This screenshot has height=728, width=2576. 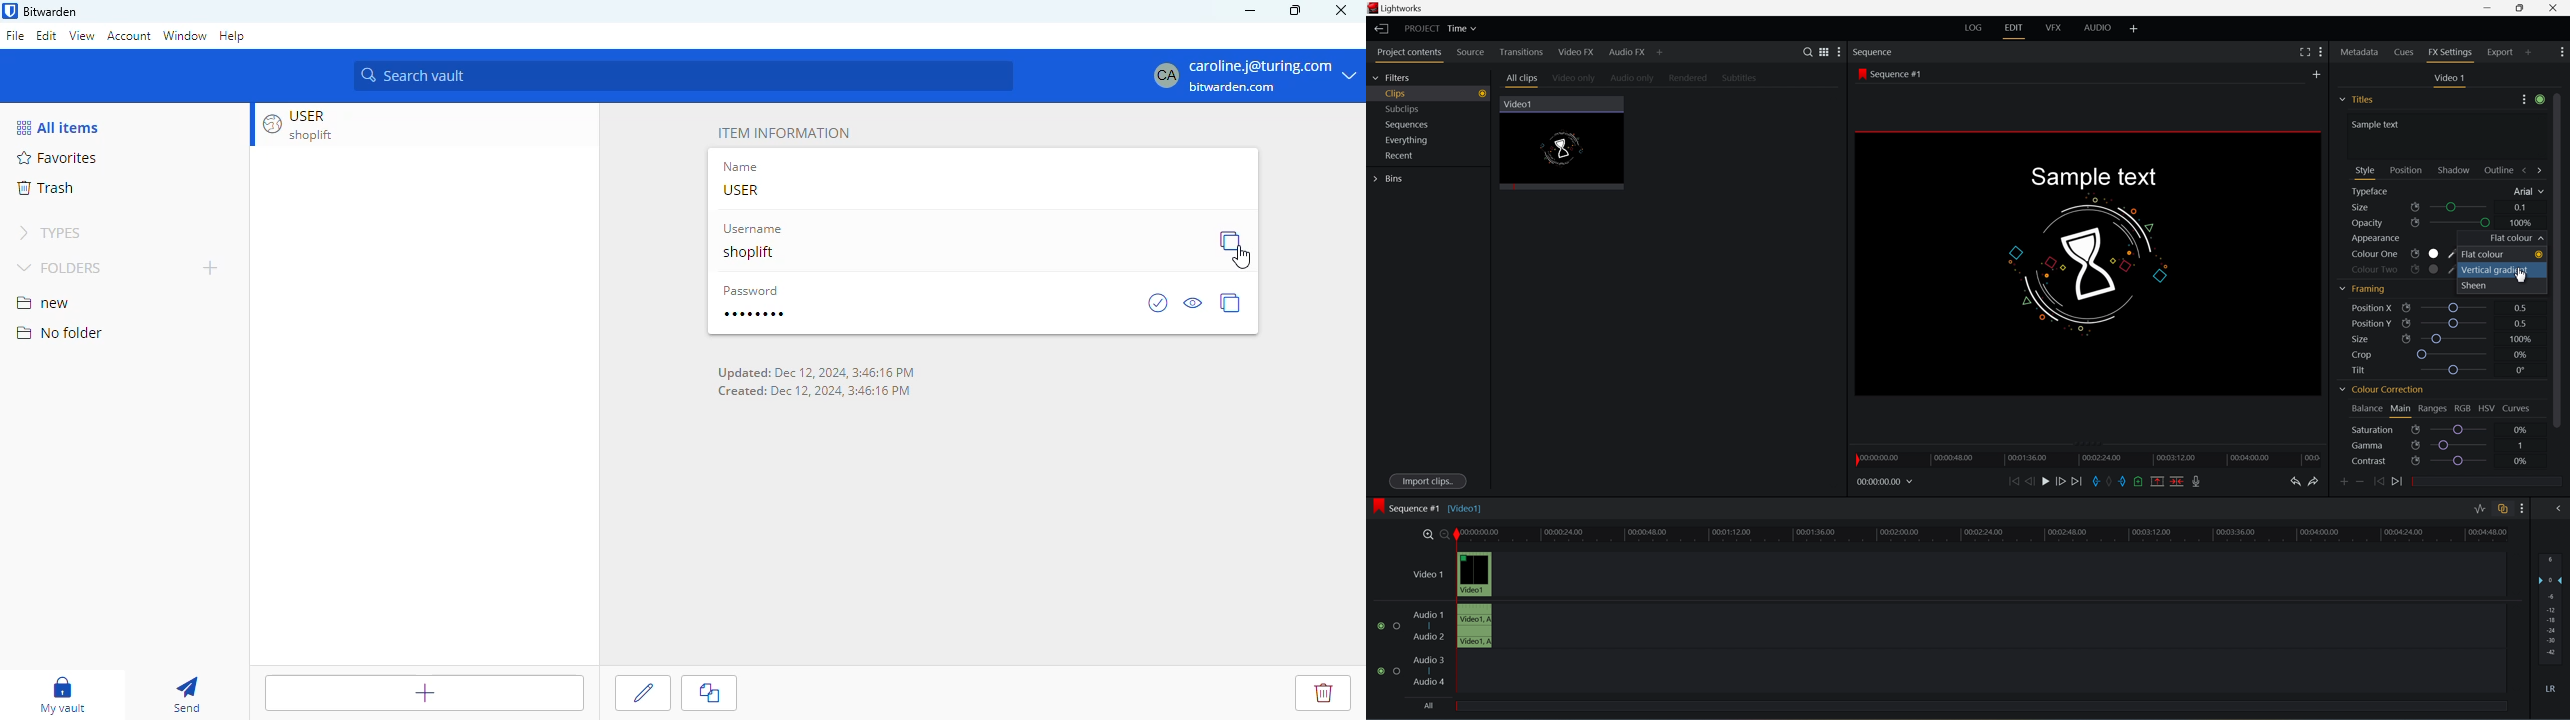 What do you see at coordinates (2113, 481) in the screenshot?
I see `clear all marks` at bounding box center [2113, 481].